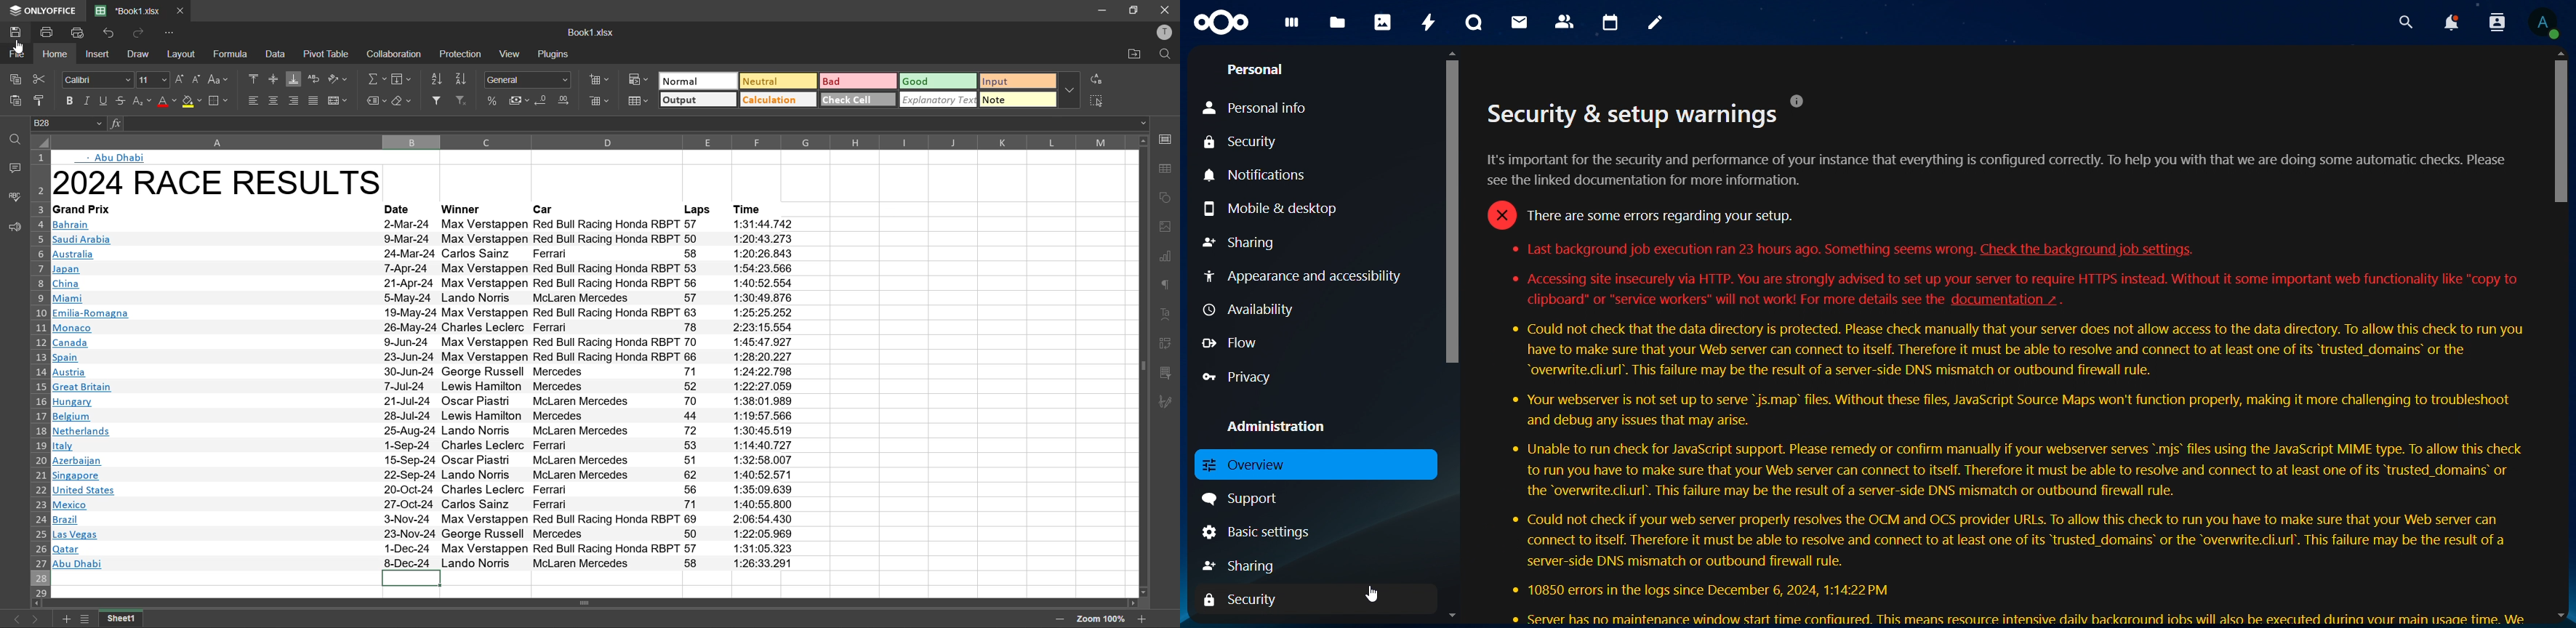 The width and height of the screenshot is (2576, 644). Describe the element at coordinates (1267, 533) in the screenshot. I see `basic settings` at that location.